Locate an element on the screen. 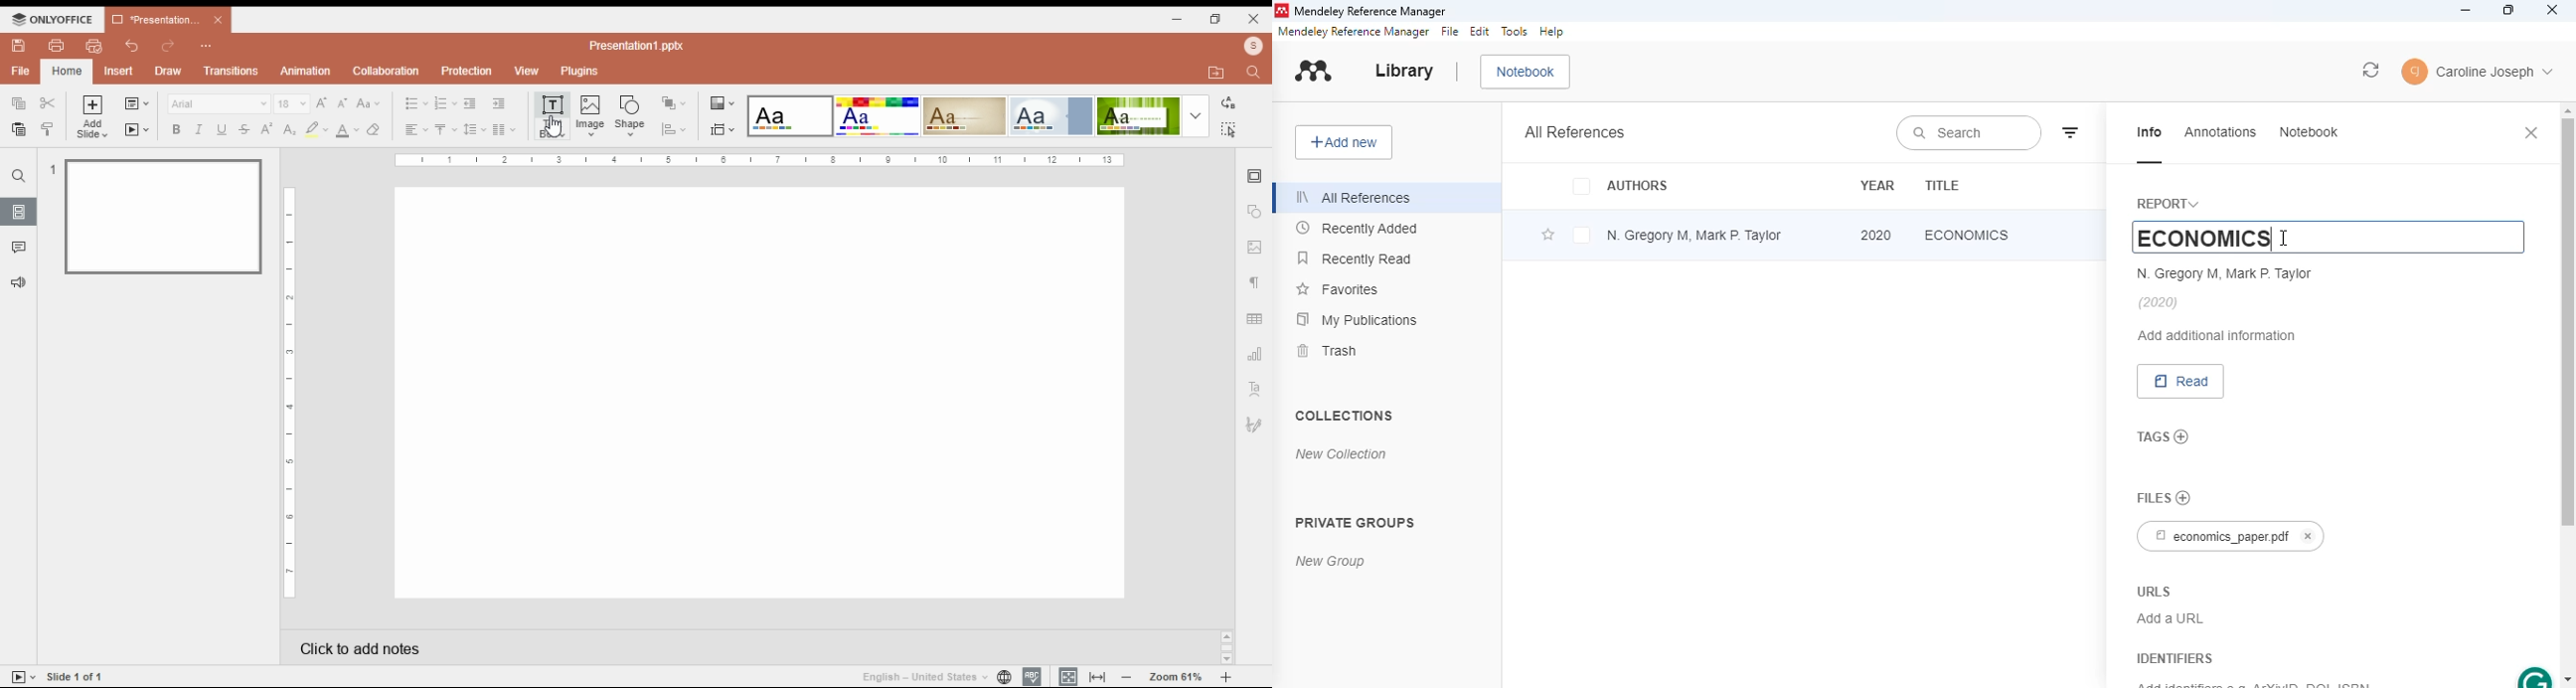 The width and height of the screenshot is (2576, 700). add new is located at coordinates (1343, 141).